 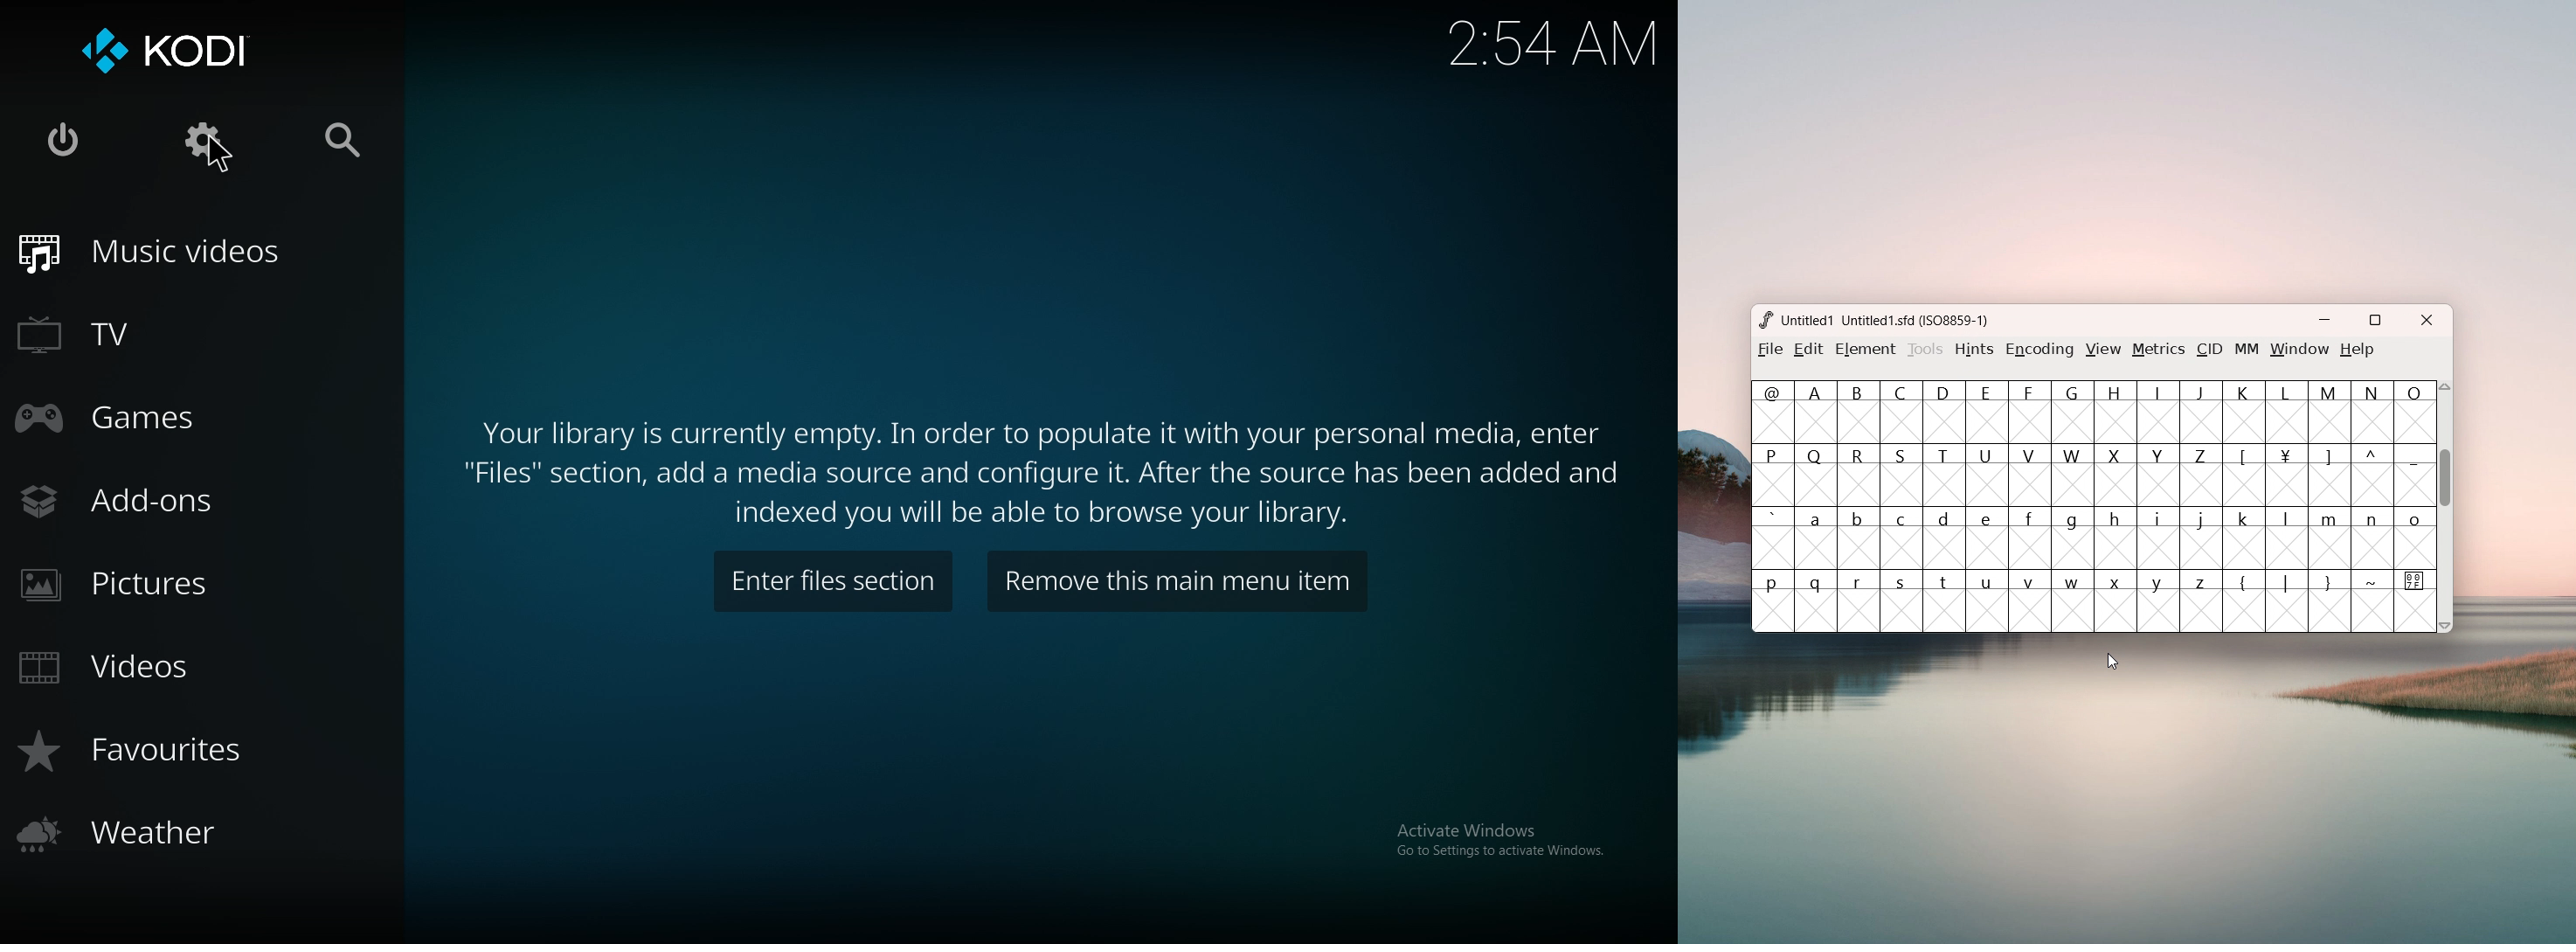 What do you see at coordinates (2202, 412) in the screenshot?
I see `J` at bounding box center [2202, 412].